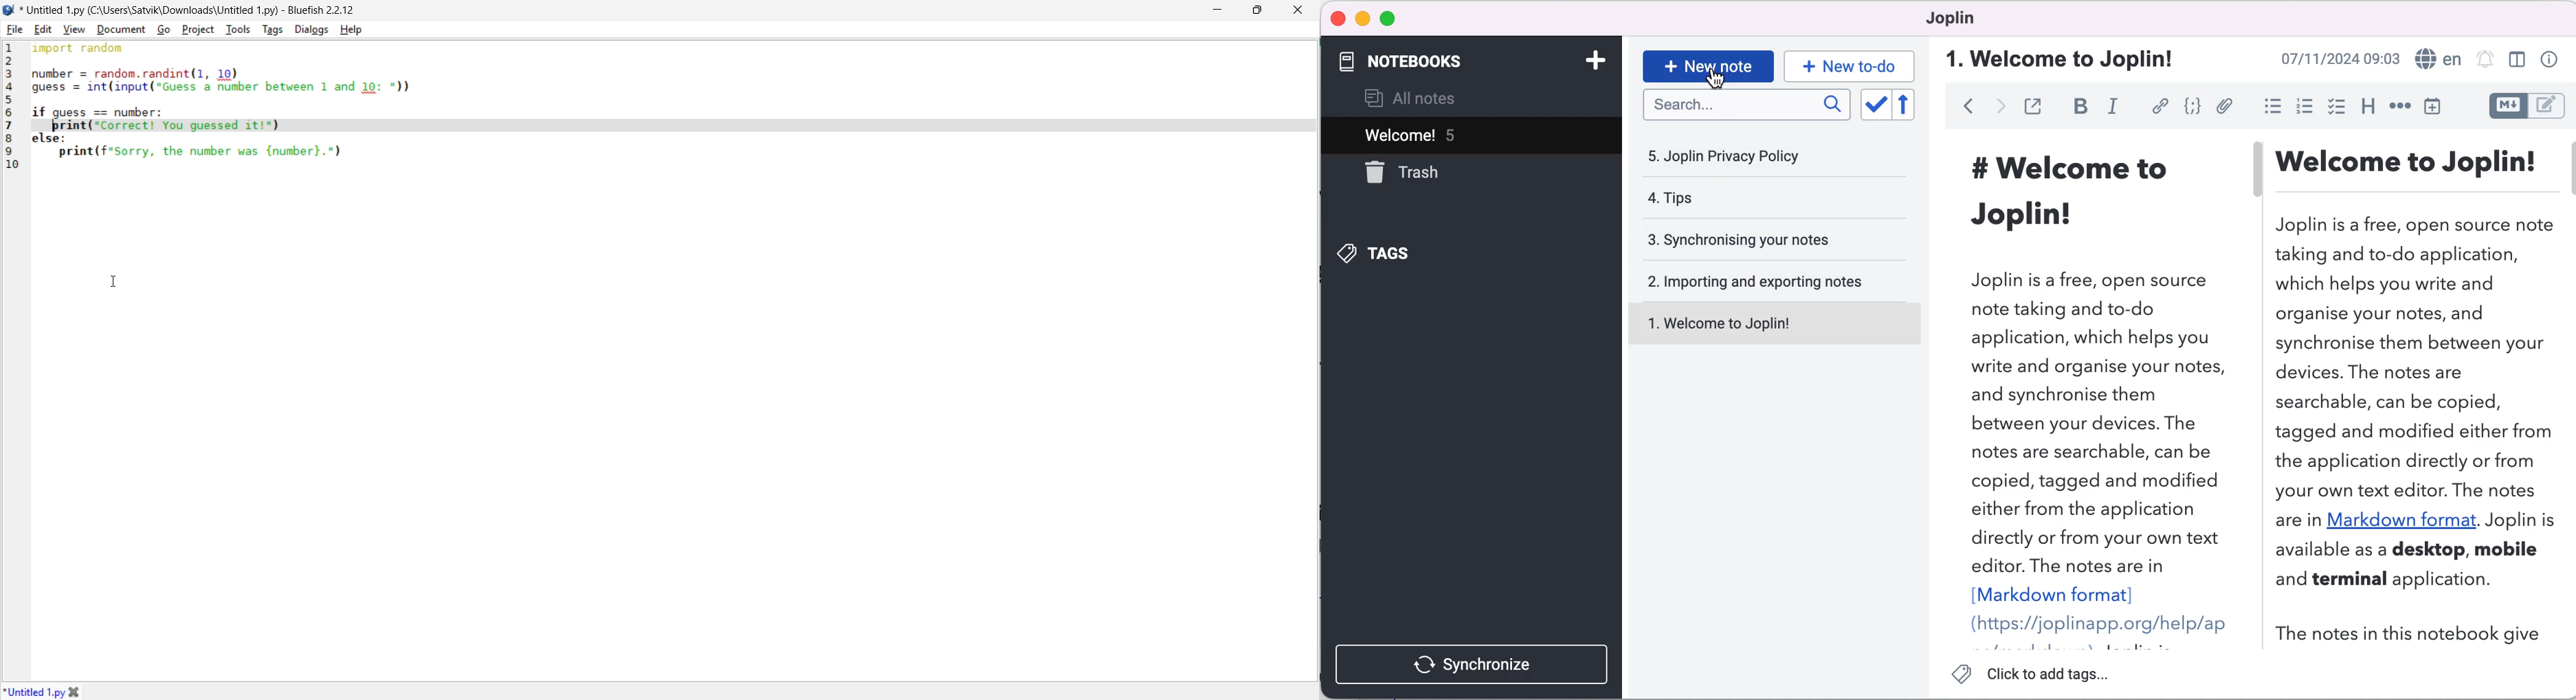 The image size is (2576, 700). Describe the element at coordinates (2305, 107) in the screenshot. I see `numbered list` at that location.